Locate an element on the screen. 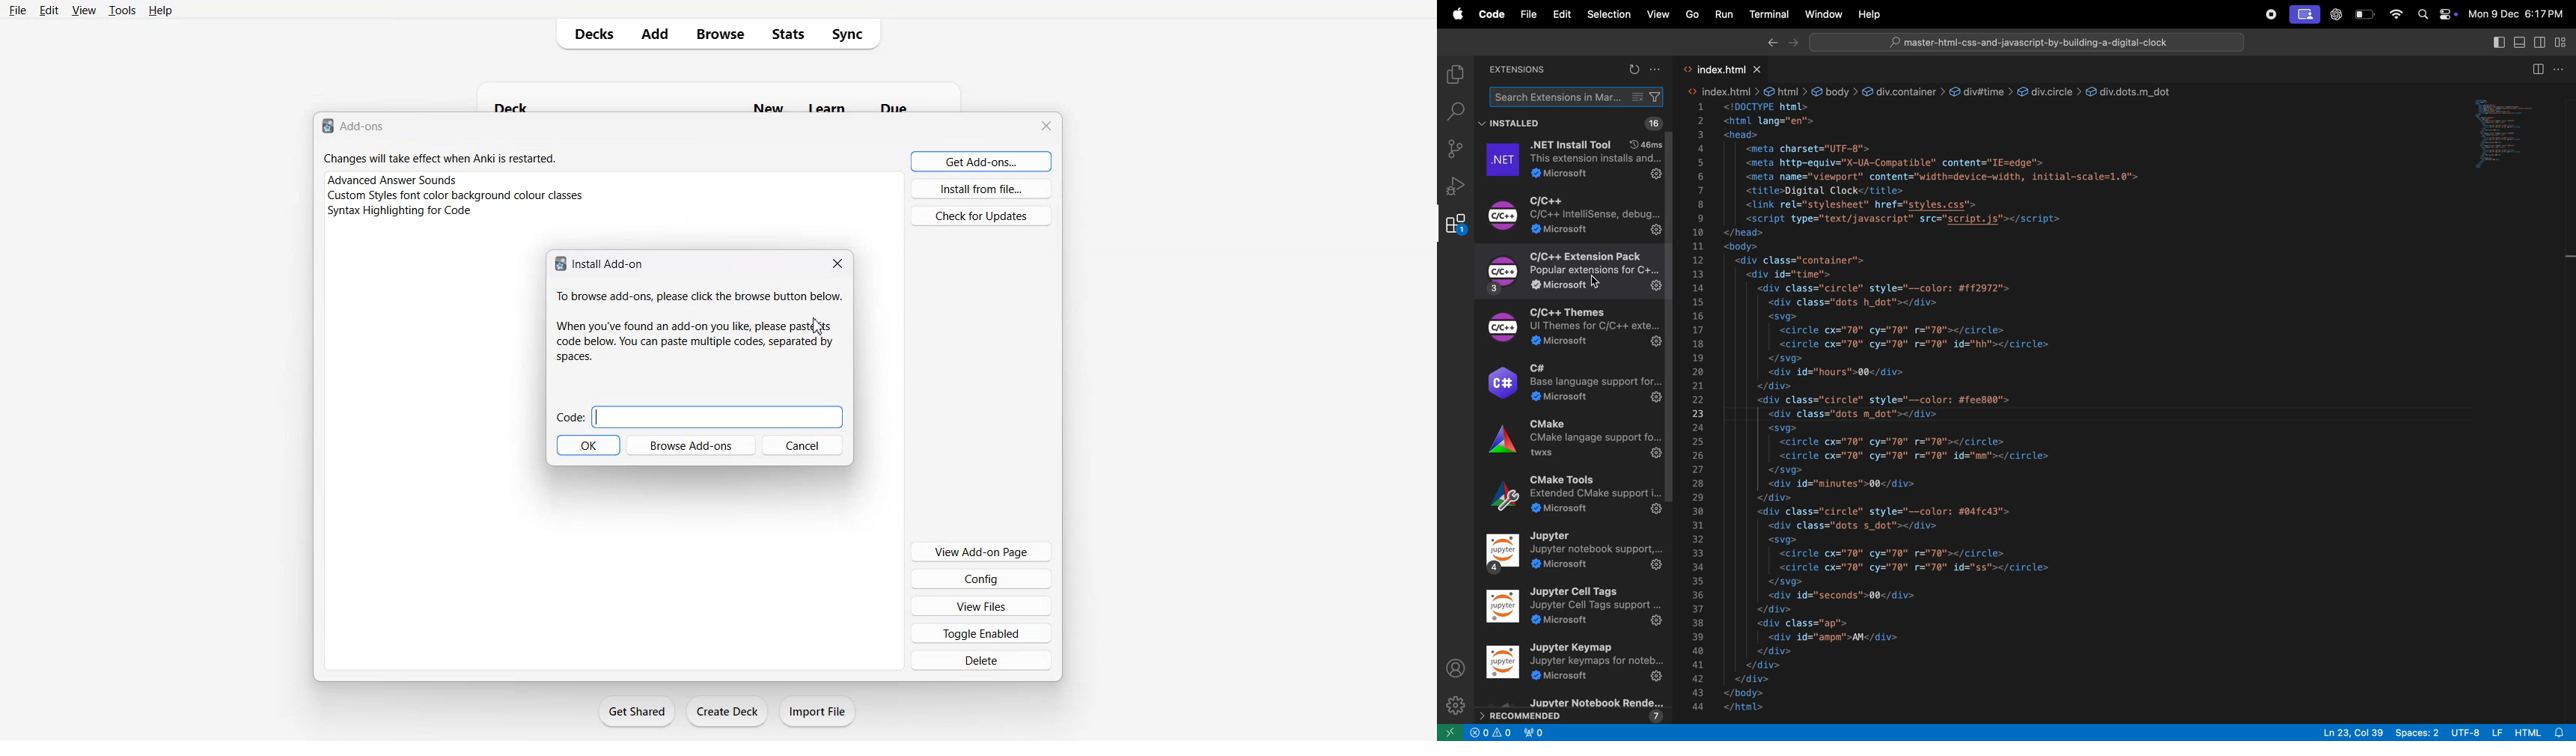  File is located at coordinates (19, 10).